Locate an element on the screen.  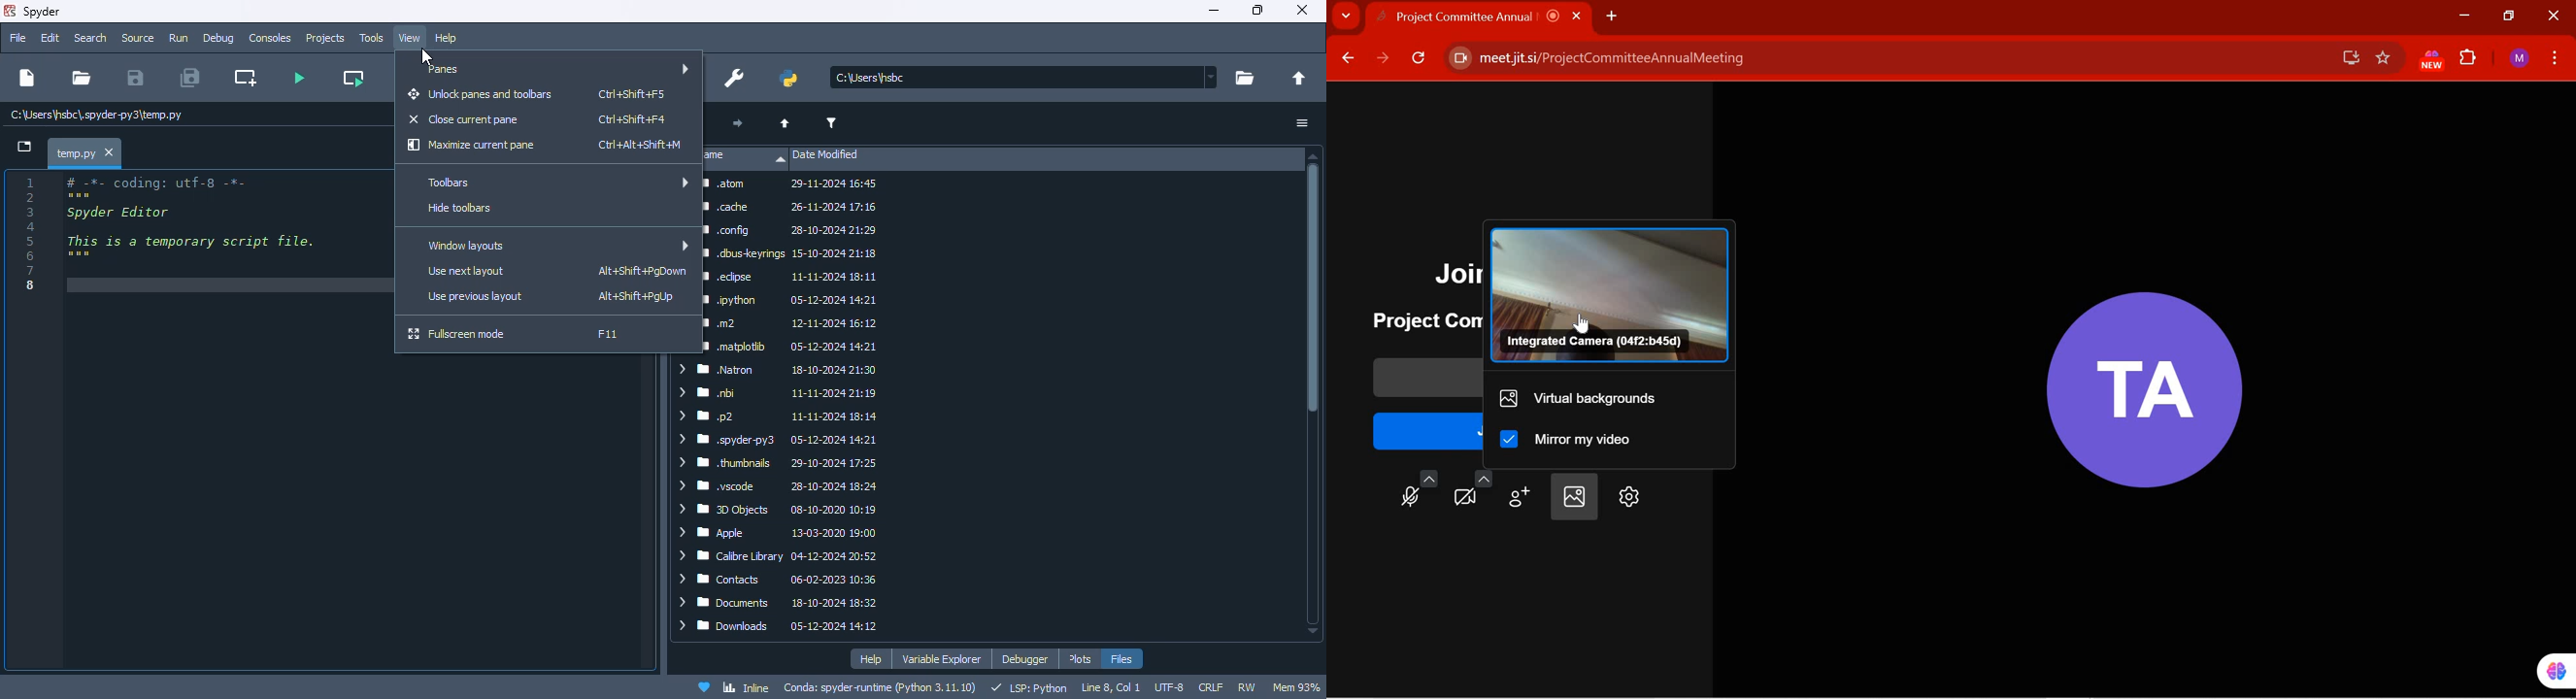
temporary file is located at coordinates (96, 115).